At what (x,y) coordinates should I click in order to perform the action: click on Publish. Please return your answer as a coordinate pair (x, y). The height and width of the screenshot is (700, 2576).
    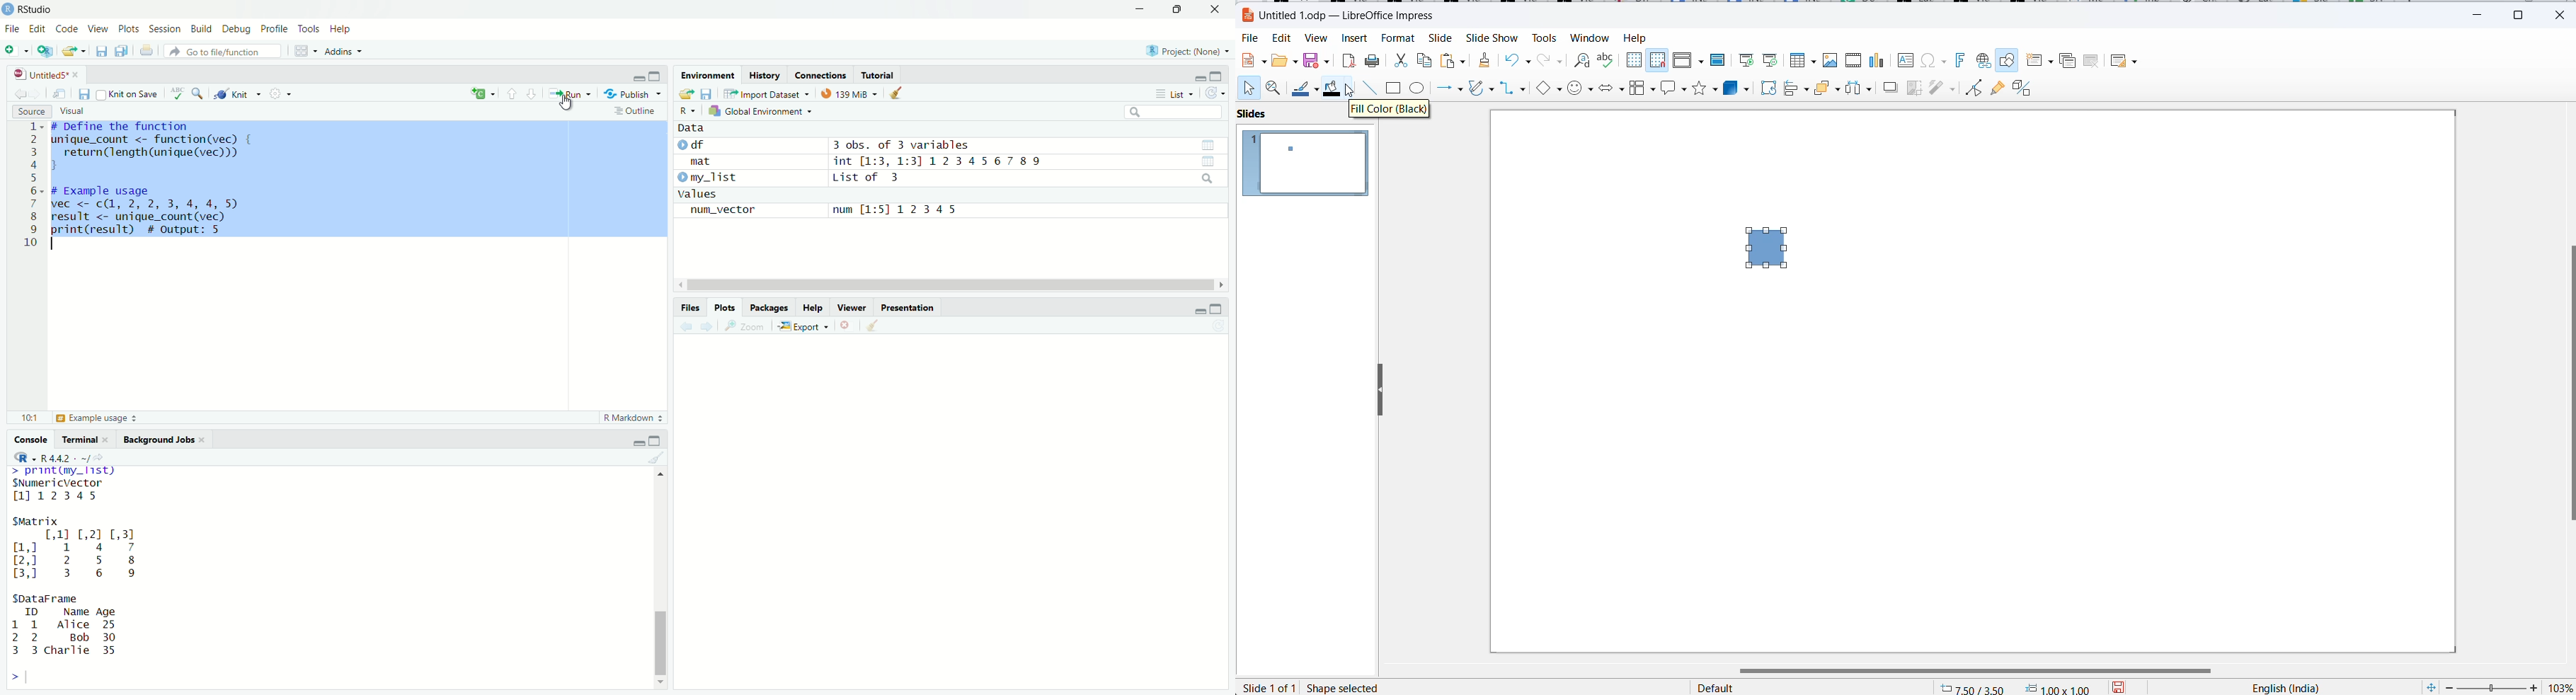
    Looking at the image, I should click on (631, 93).